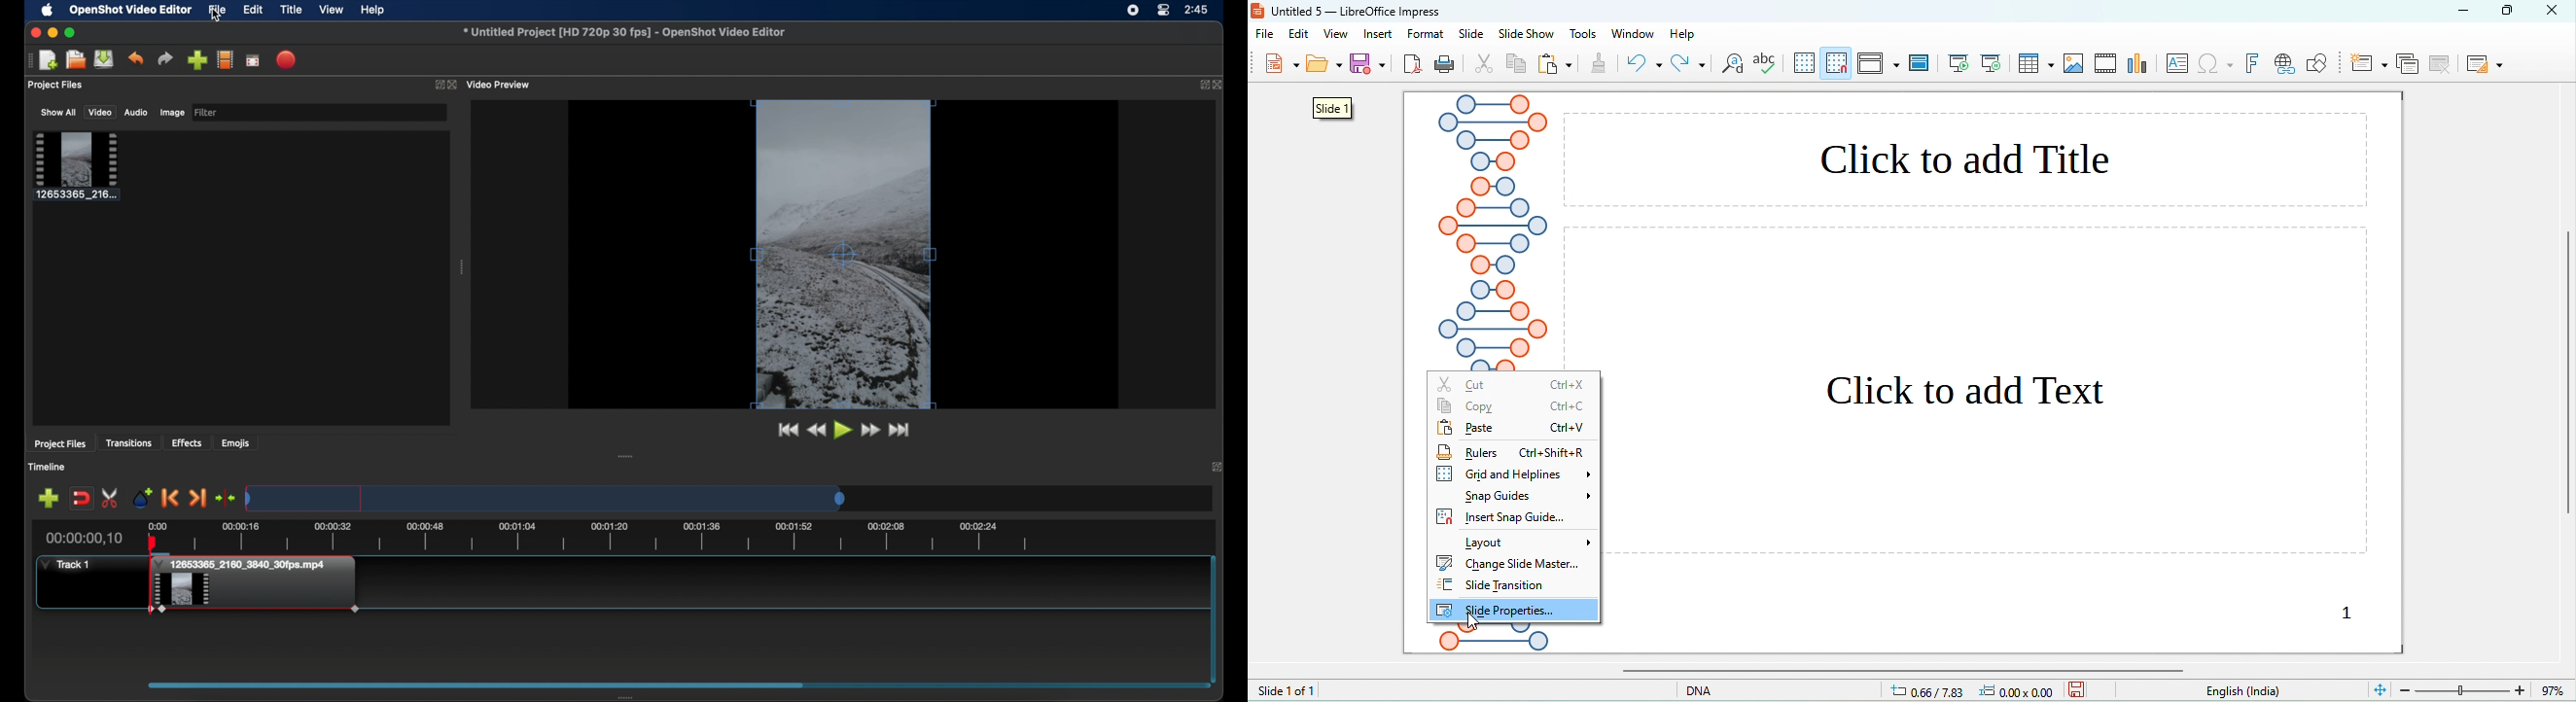  I want to click on minimize, so click(2463, 10).